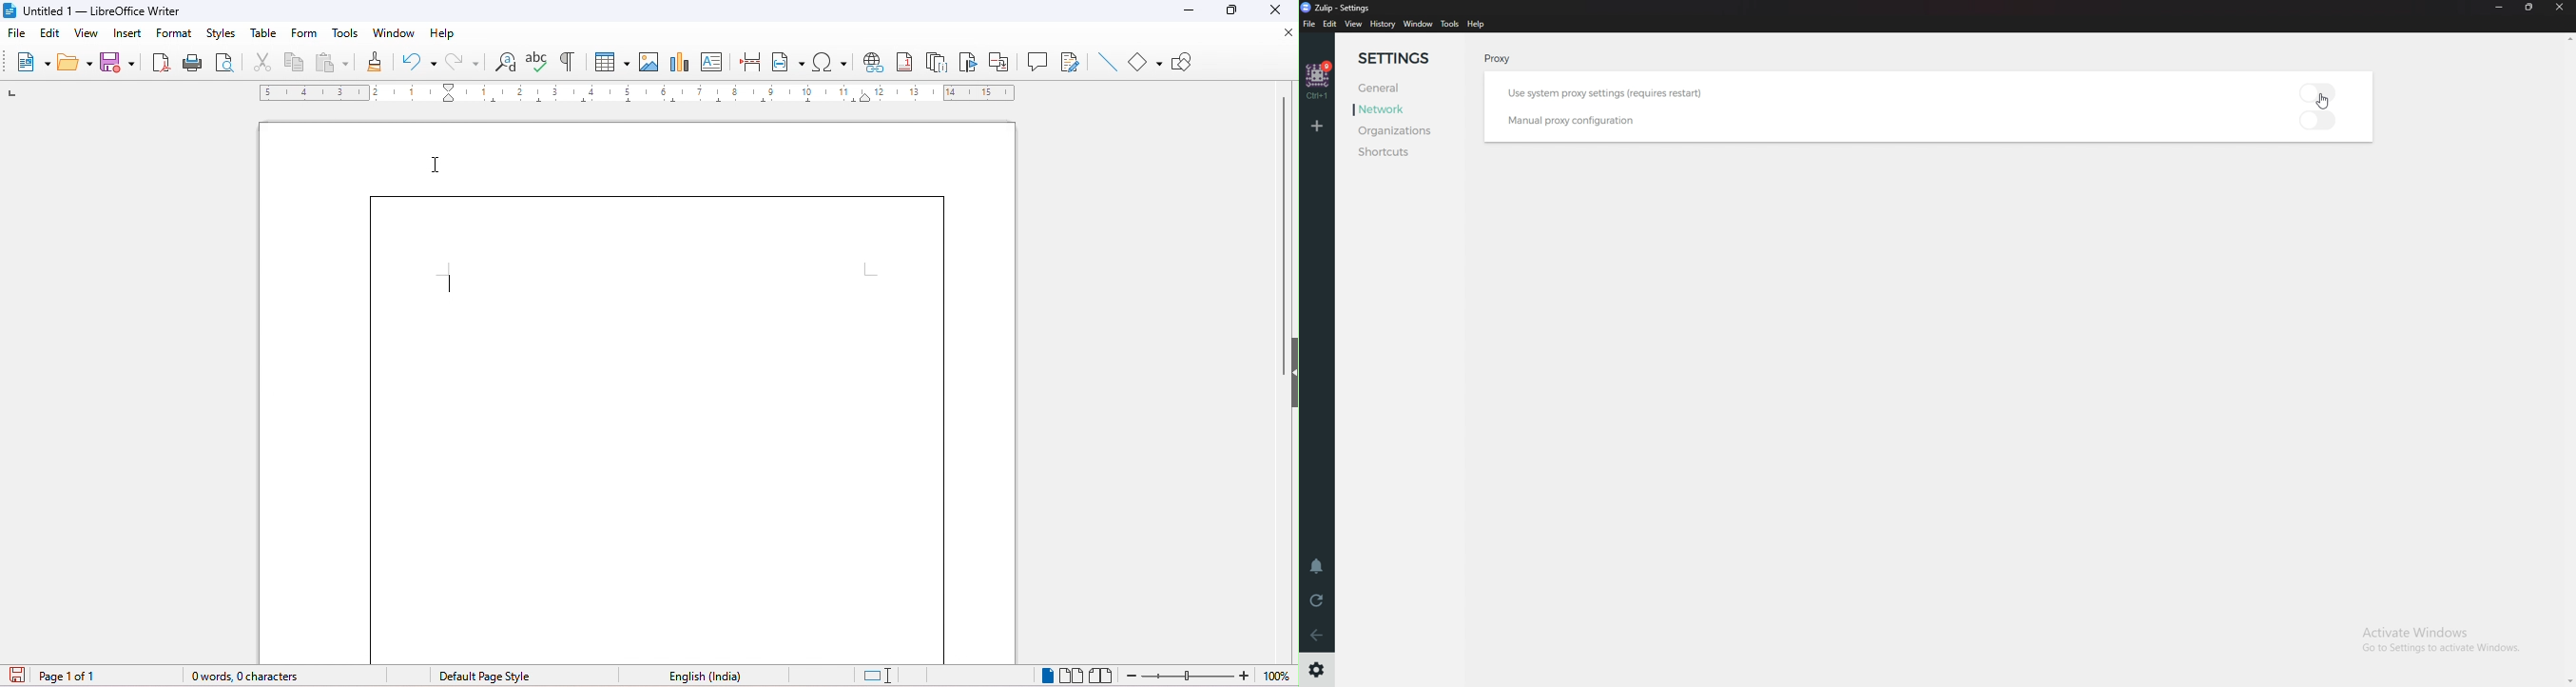 Image resolution: width=2576 pixels, height=700 pixels. Describe the element at coordinates (32, 66) in the screenshot. I see `new` at that location.